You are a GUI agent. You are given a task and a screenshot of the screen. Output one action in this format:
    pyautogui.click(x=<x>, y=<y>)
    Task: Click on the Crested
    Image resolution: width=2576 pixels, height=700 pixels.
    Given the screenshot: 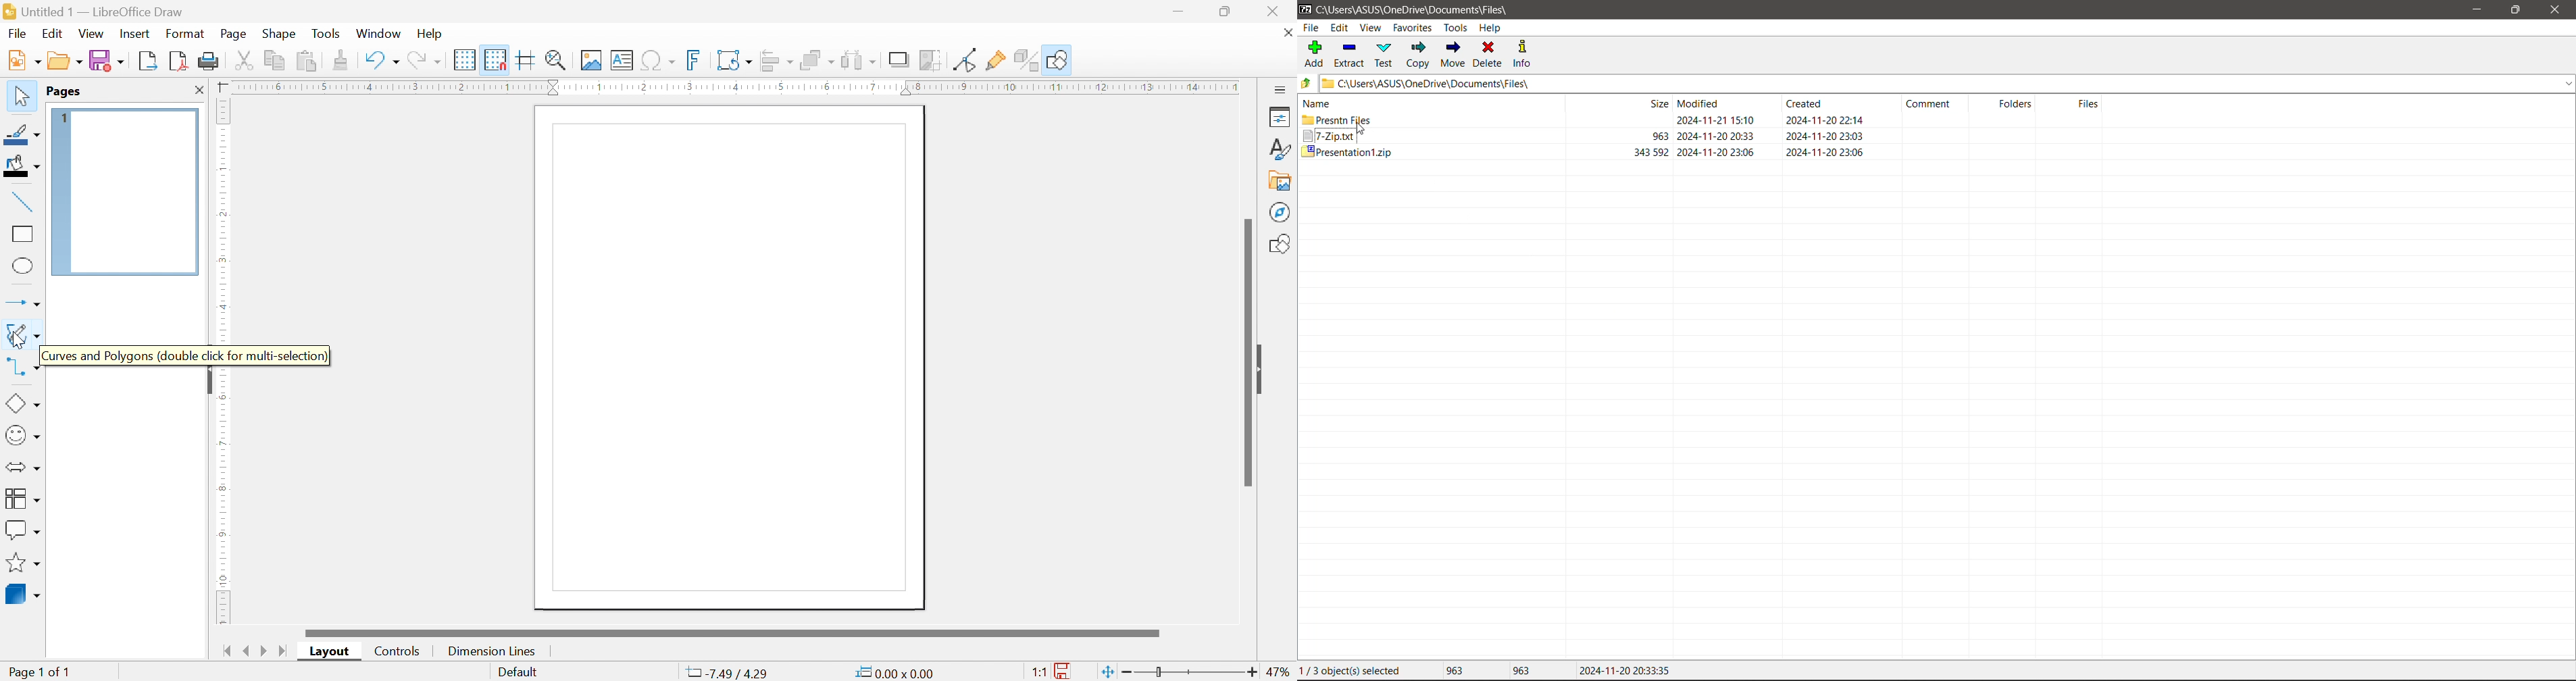 What is the action you would take?
    pyautogui.click(x=1806, y=101)
    